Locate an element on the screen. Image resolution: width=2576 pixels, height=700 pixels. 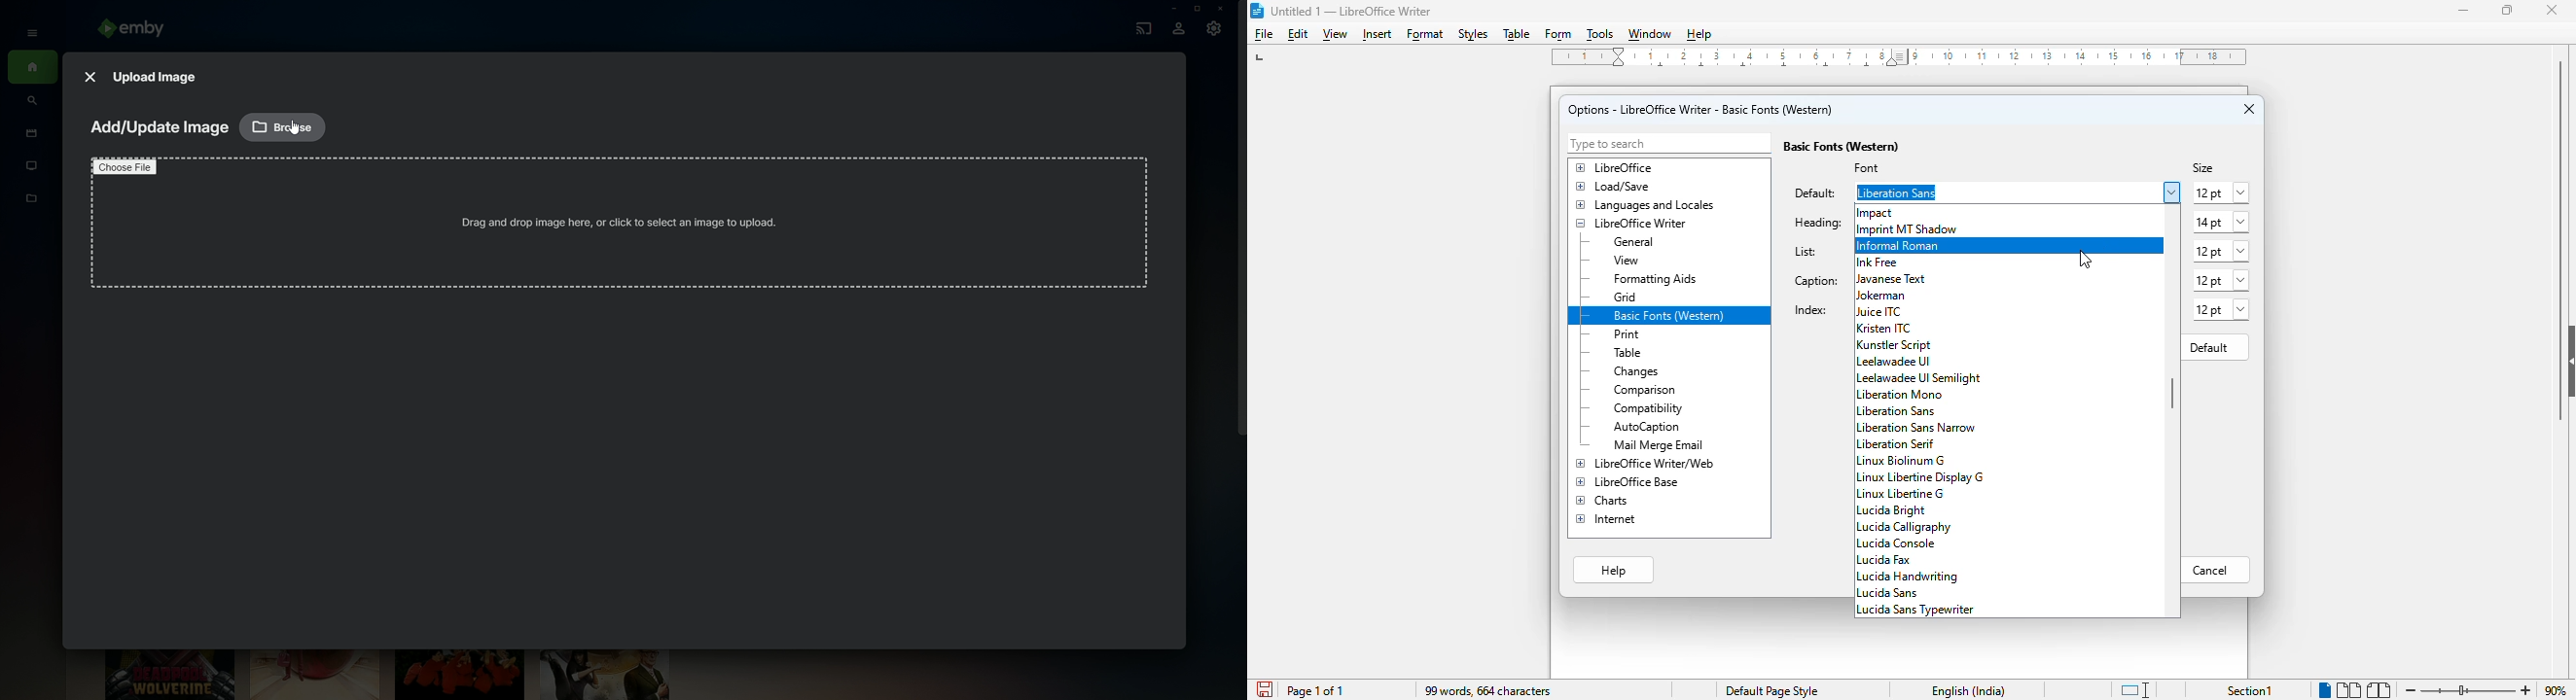
Show menu is located at coordinates (28, 32).